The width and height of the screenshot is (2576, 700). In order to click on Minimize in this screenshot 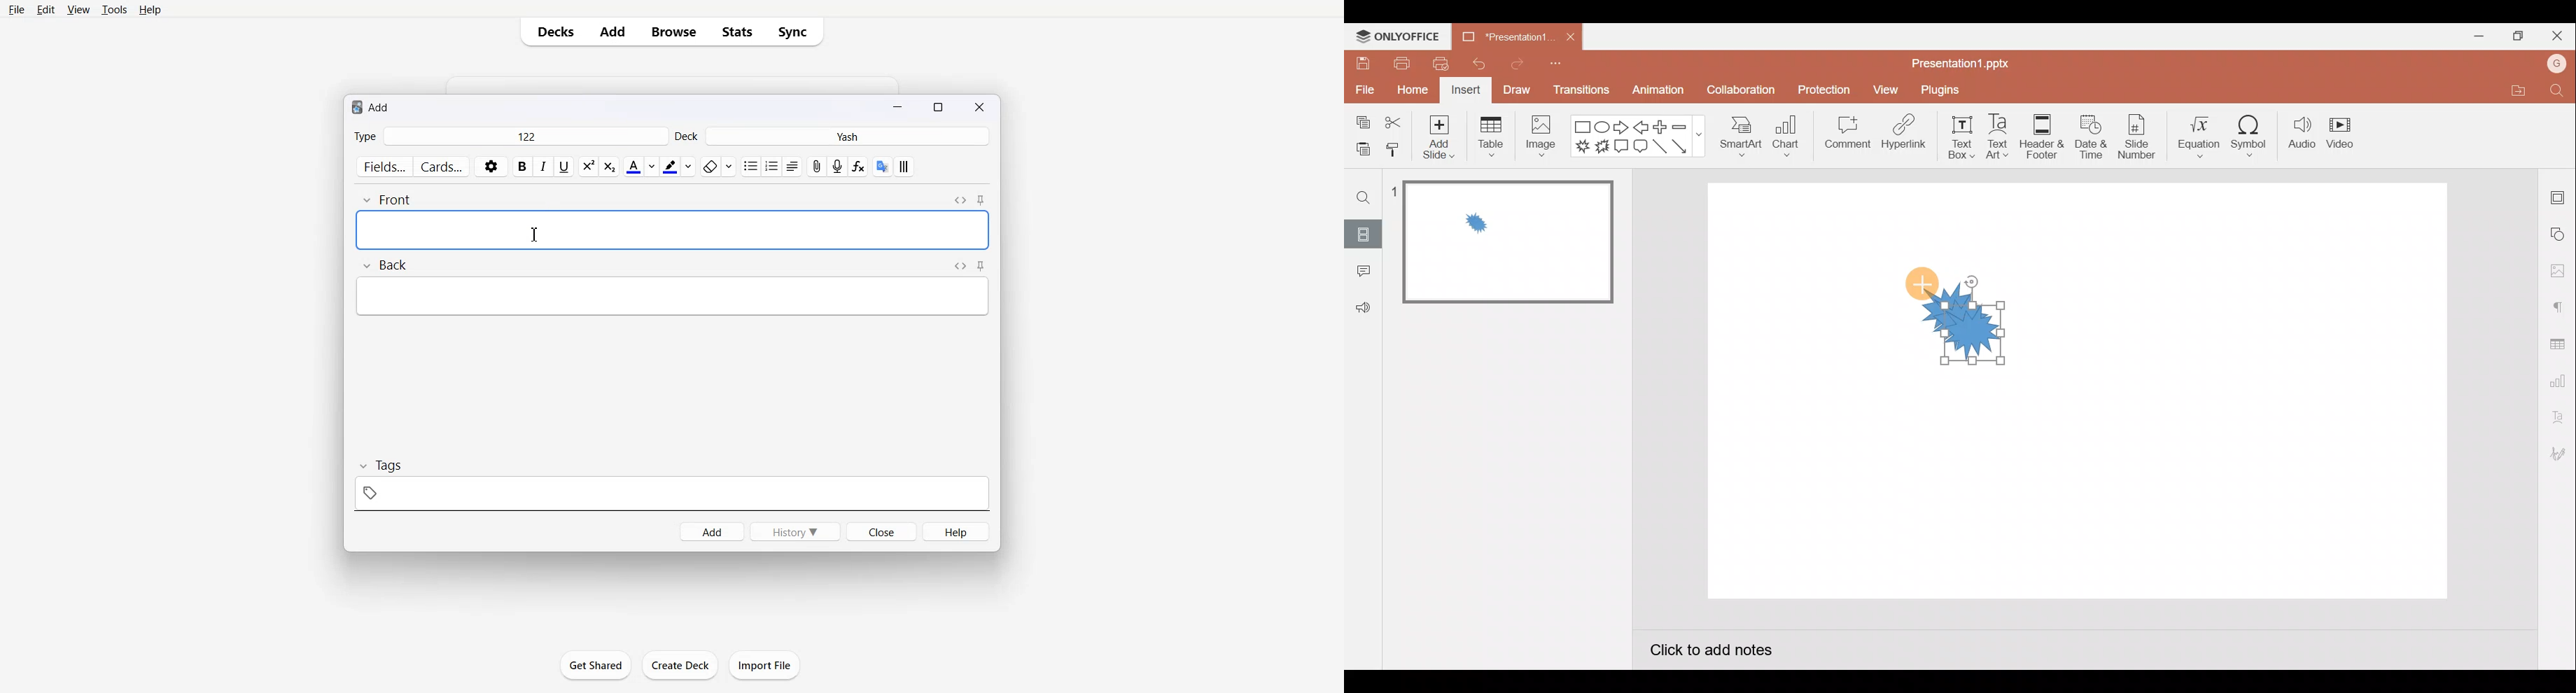, I will do `click(2477, 36)`.